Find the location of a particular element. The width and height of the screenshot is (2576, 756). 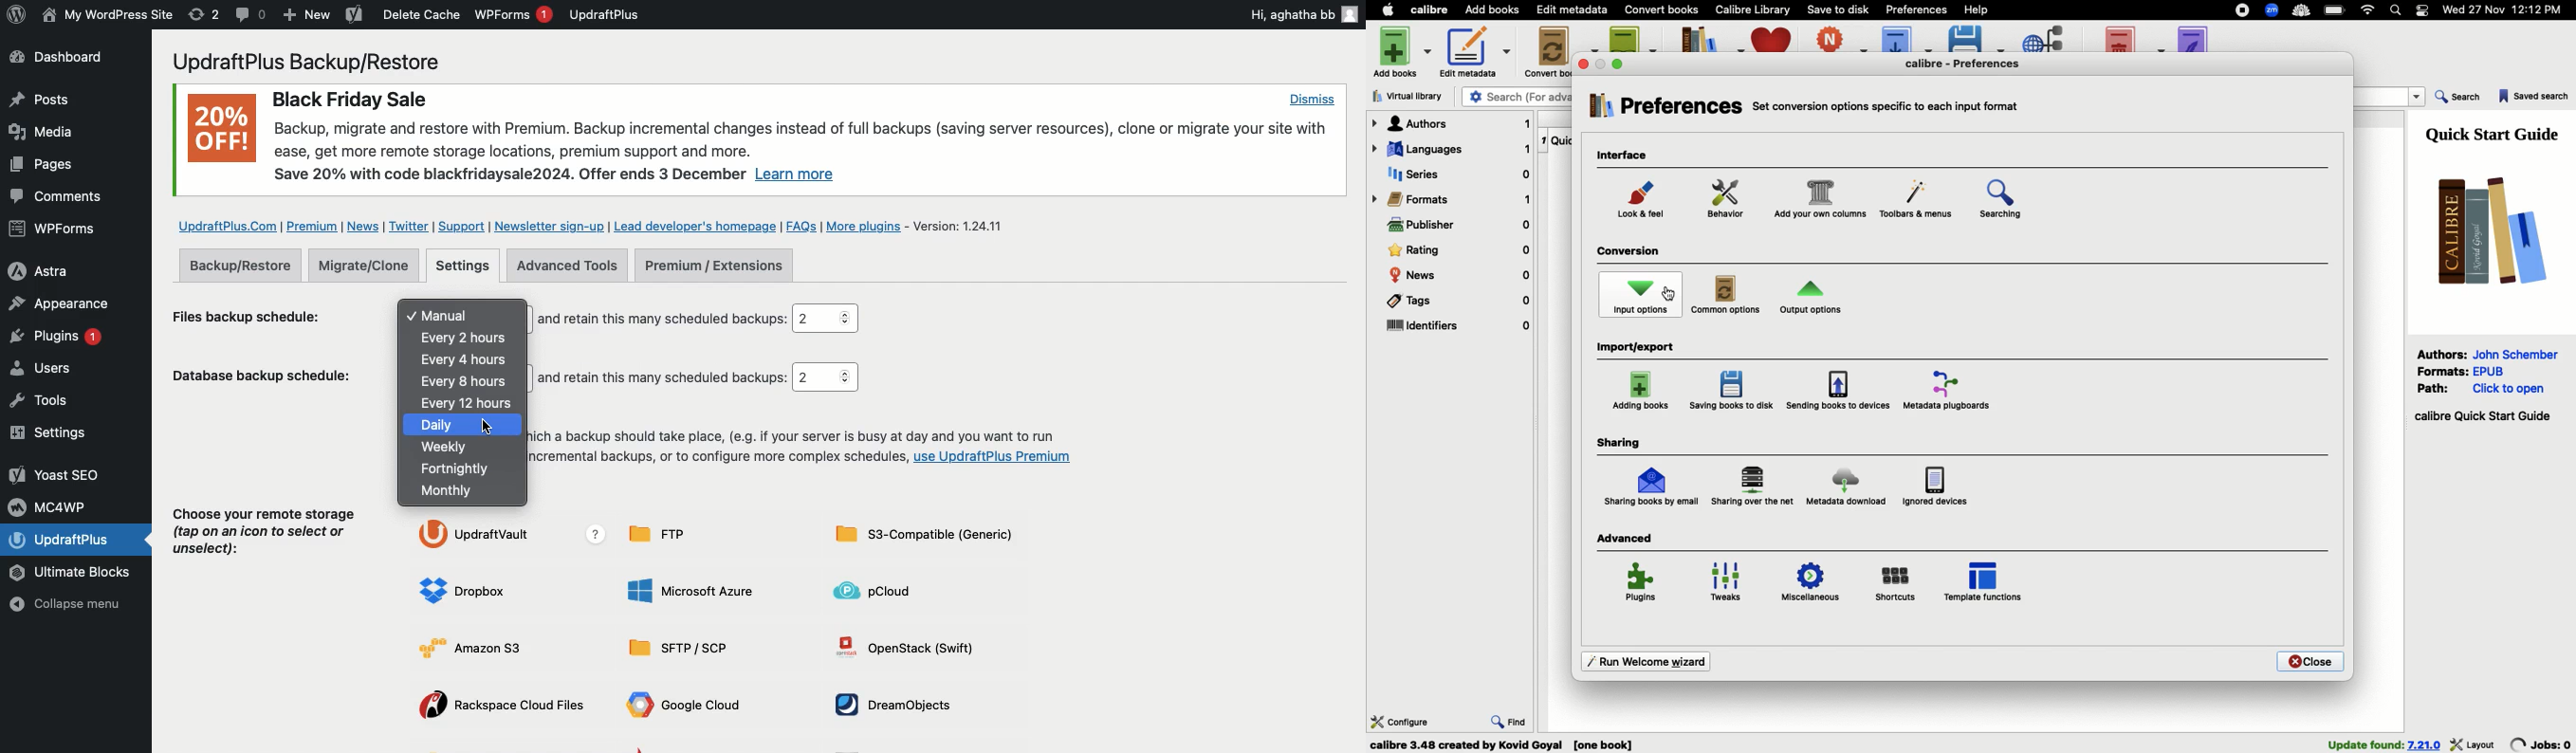

UpdraftPlus.com is located at coordinates (226, 225).